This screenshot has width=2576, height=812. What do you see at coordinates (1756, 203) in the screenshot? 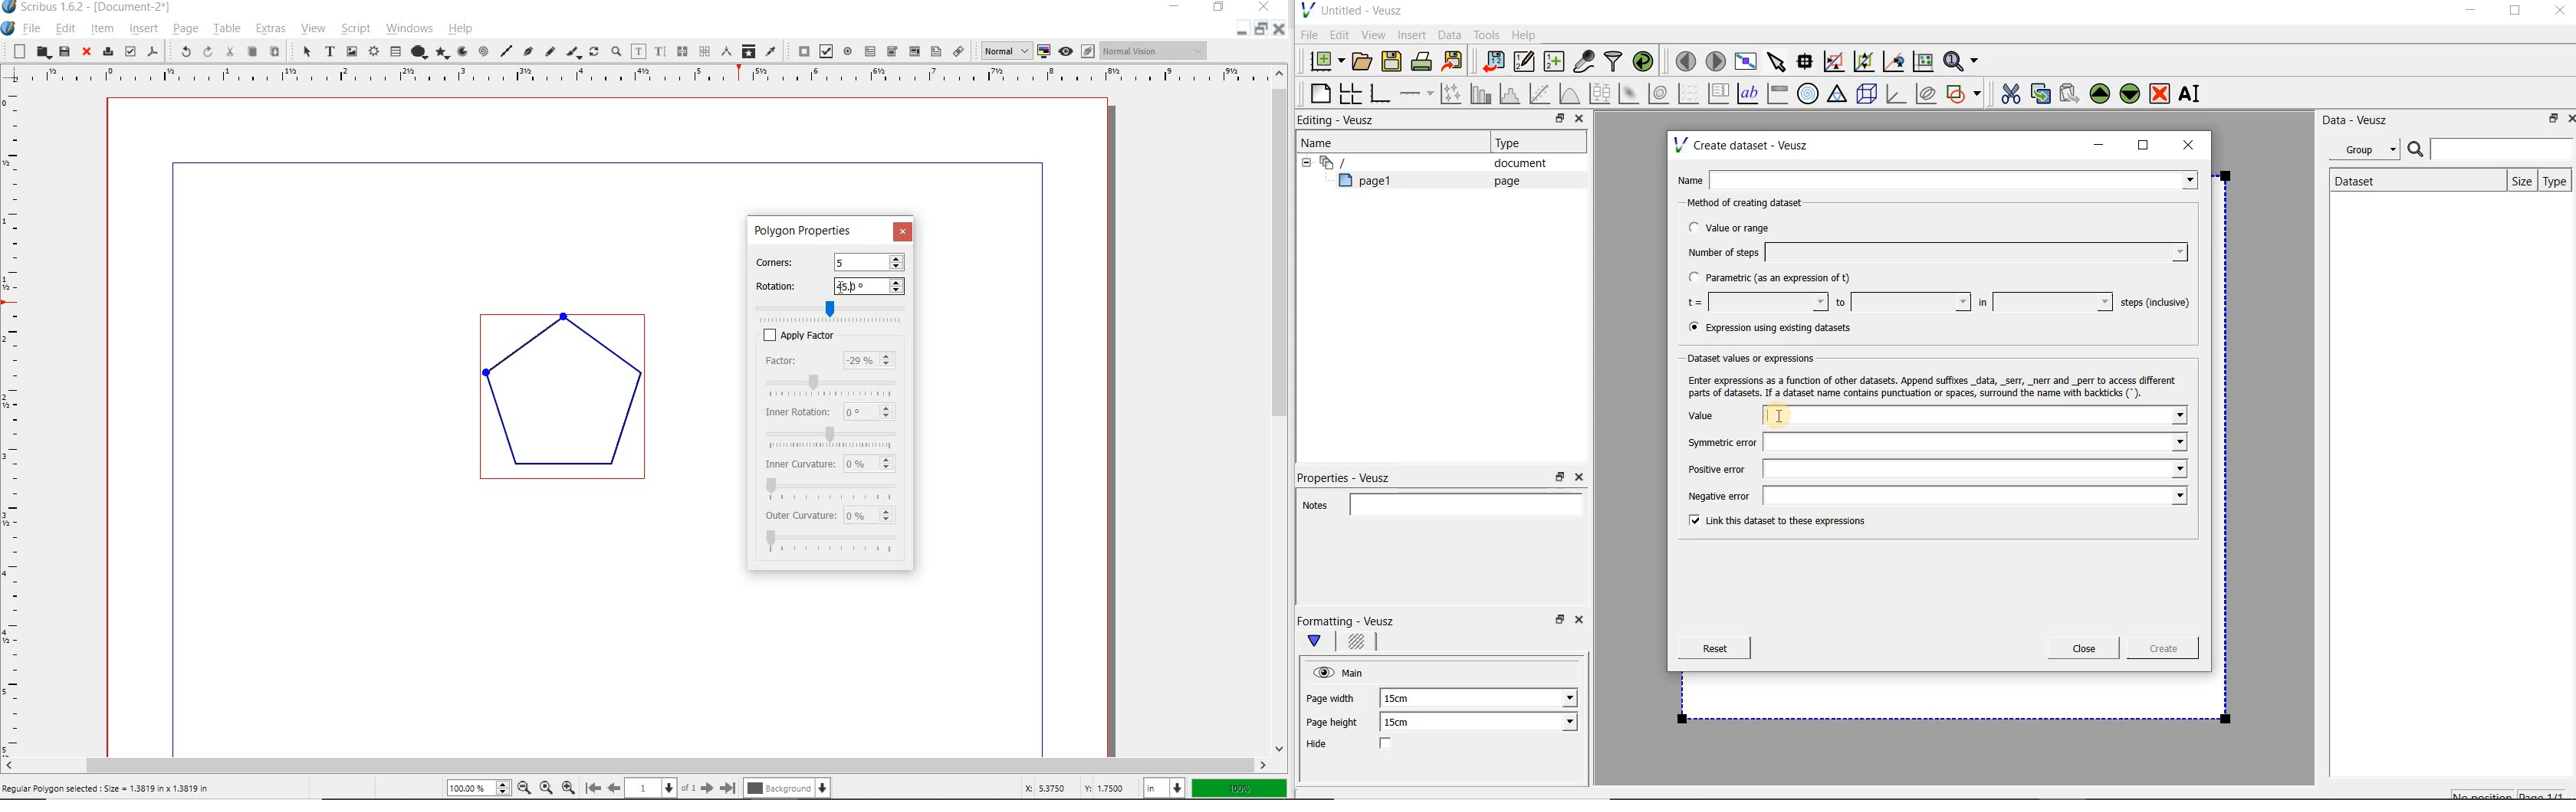
I see `Method of creating dataset:` at bounding box center [1756, 203].